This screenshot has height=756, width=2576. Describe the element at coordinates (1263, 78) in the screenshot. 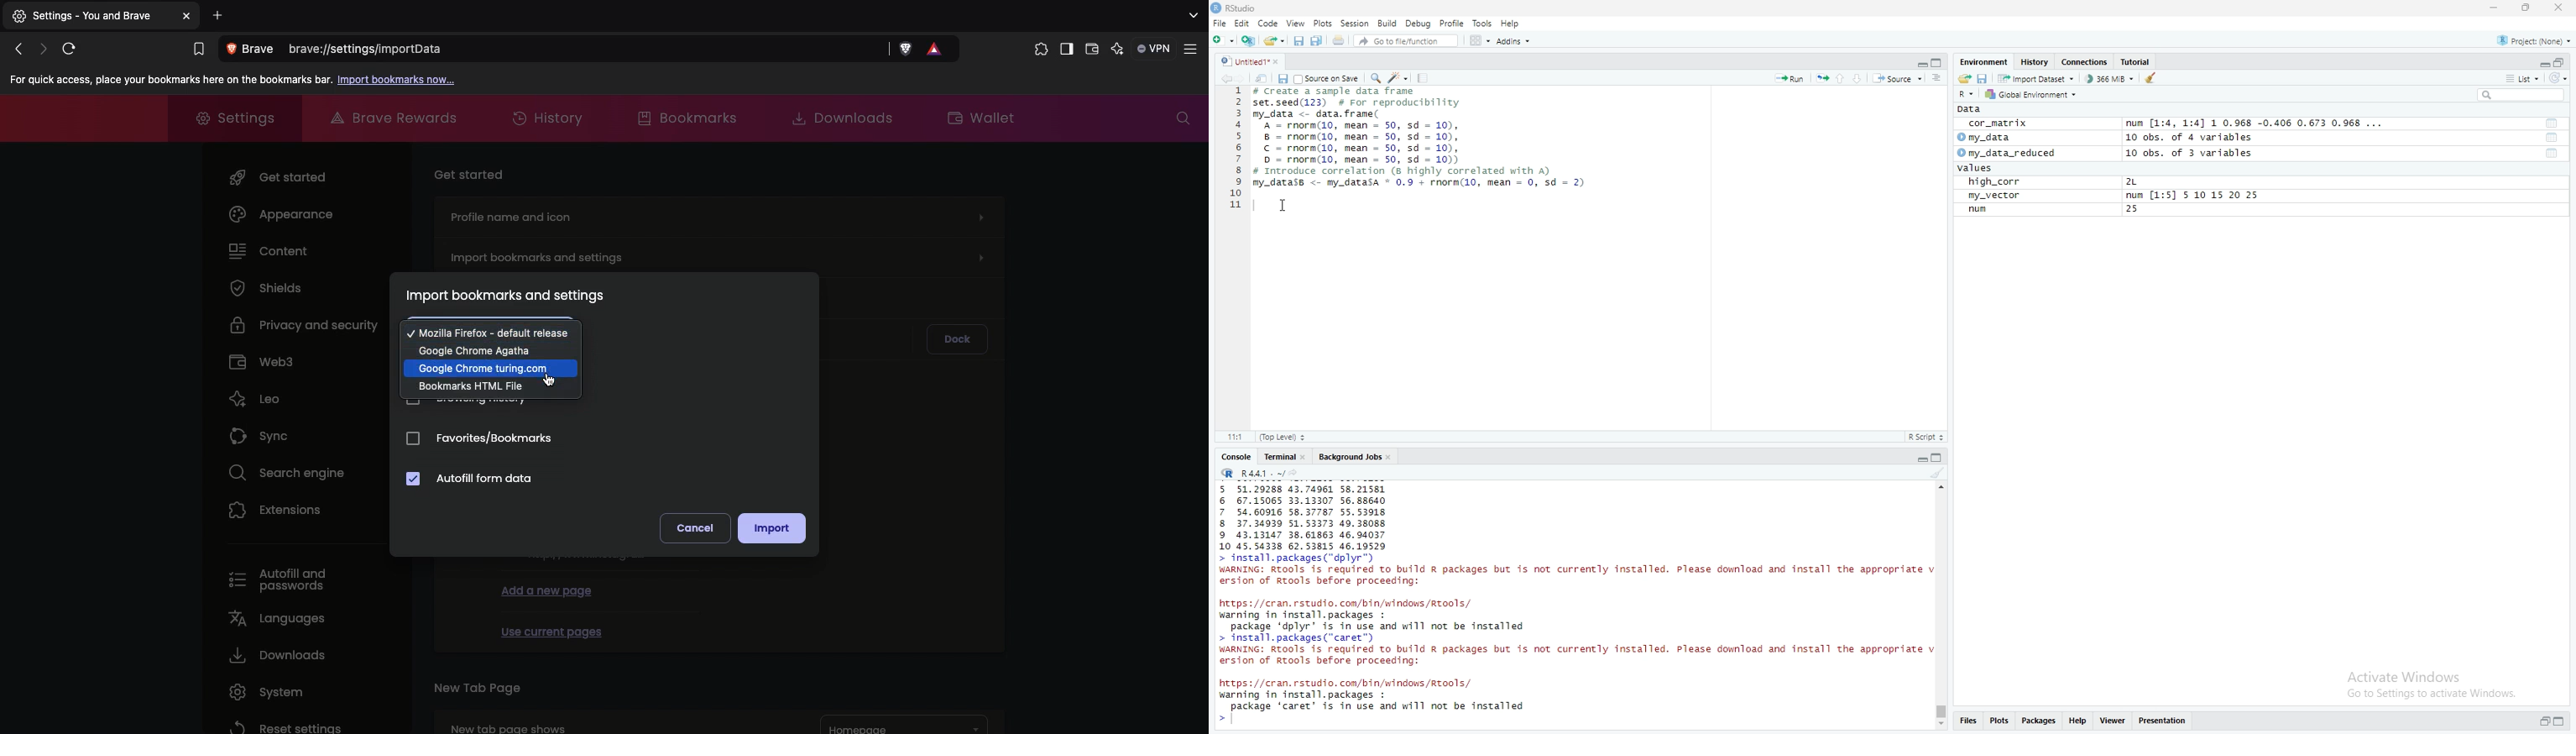

I see `share` at that location.